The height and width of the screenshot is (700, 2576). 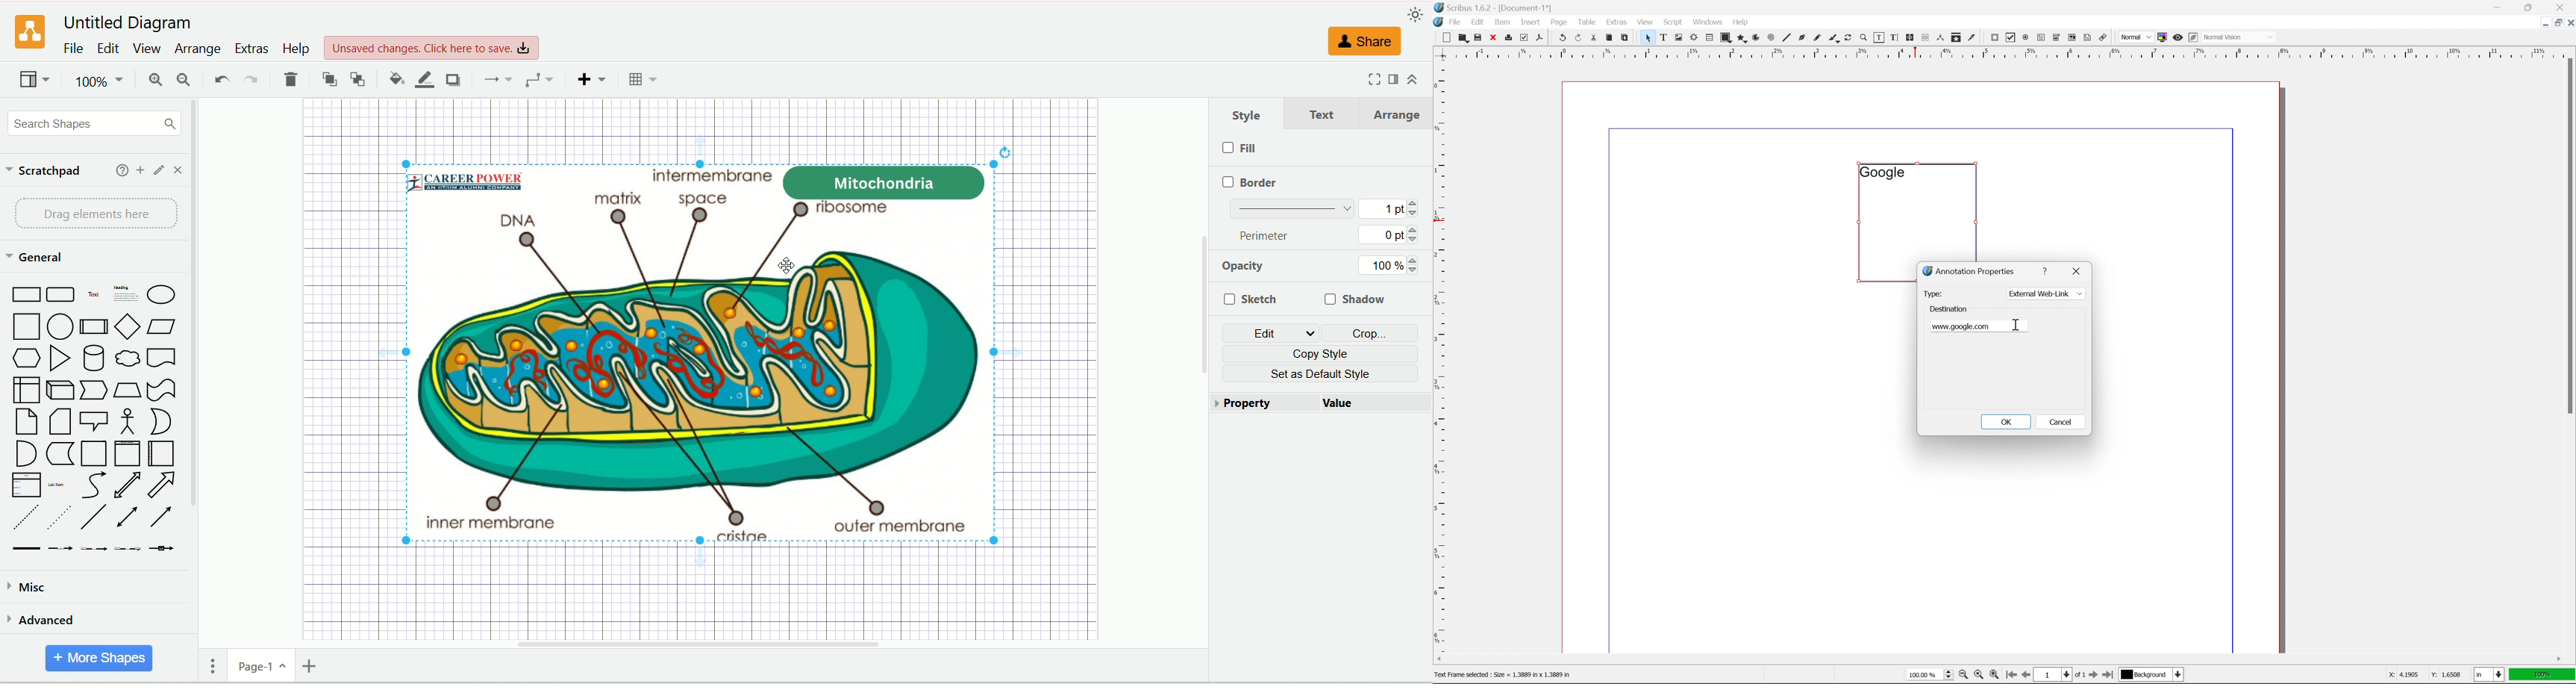 I want to click on appearance, so click(x=1419, y=14).